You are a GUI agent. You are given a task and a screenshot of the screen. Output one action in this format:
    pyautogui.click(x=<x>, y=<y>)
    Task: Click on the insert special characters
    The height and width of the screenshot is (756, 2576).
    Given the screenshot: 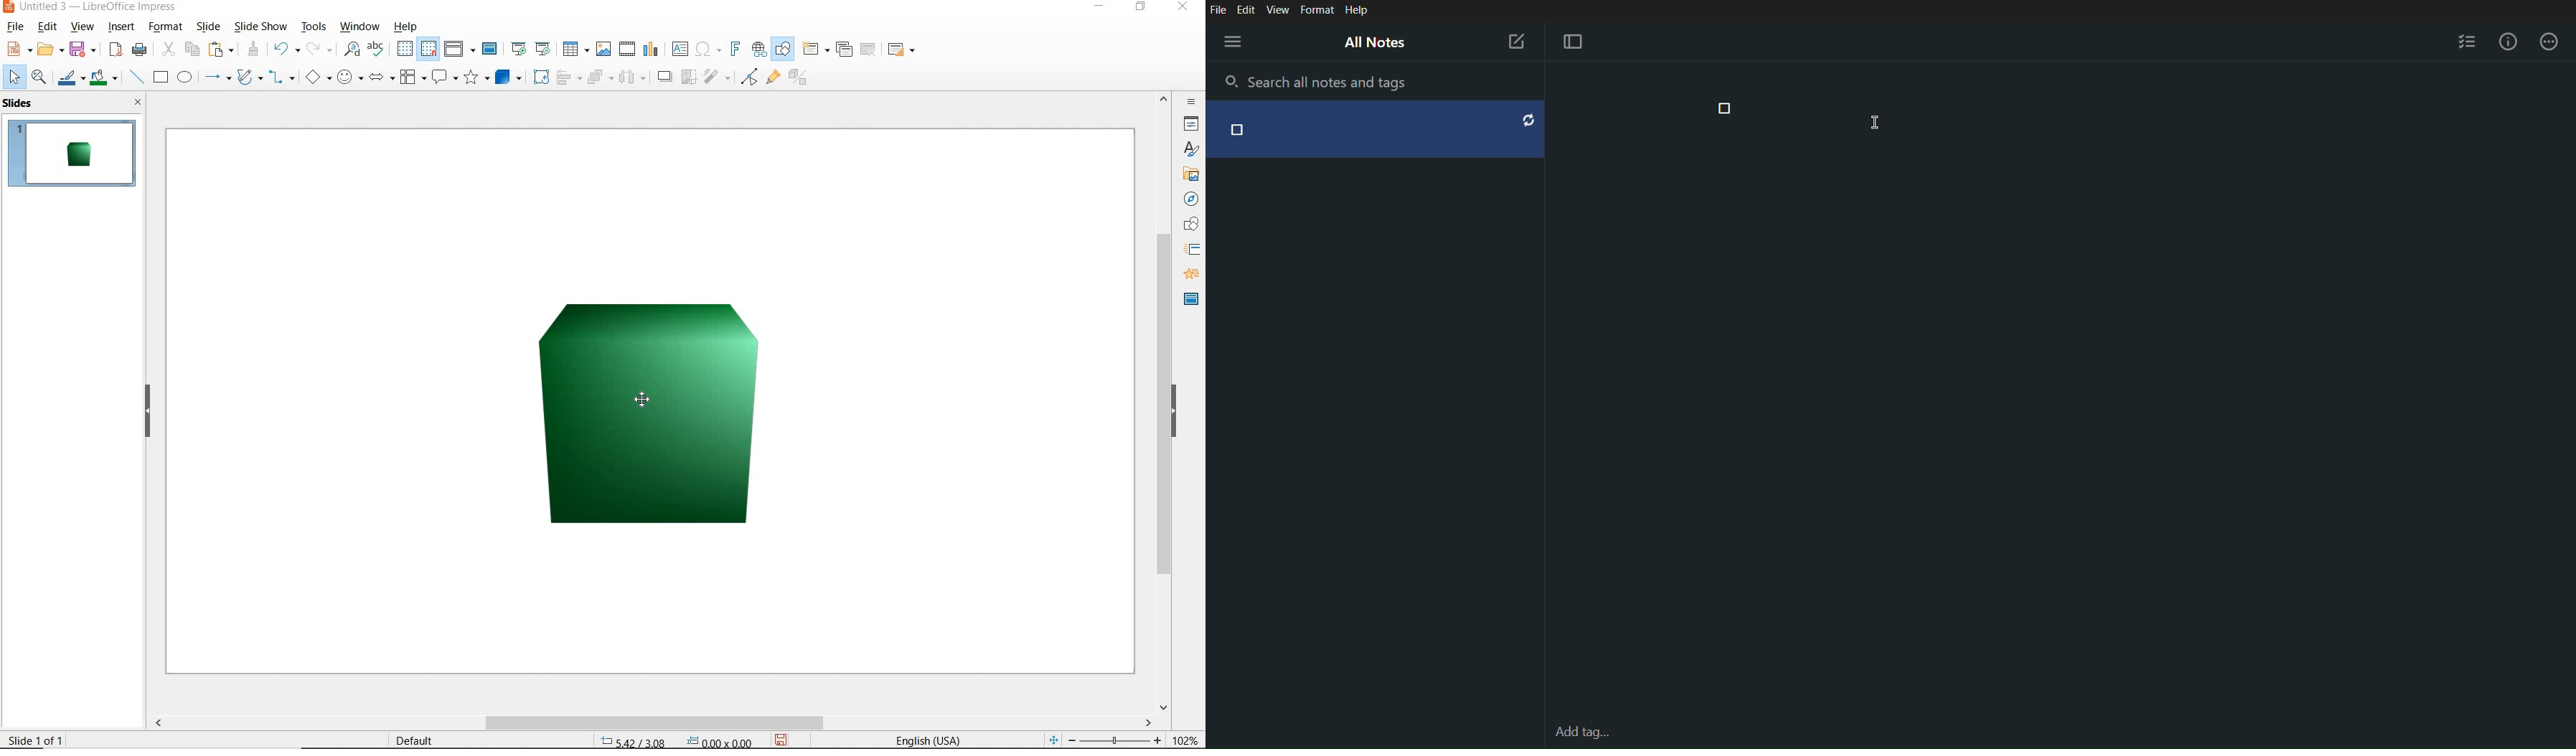 What is the action you would take?
    pyautogui.click(x=709, y=50)
    